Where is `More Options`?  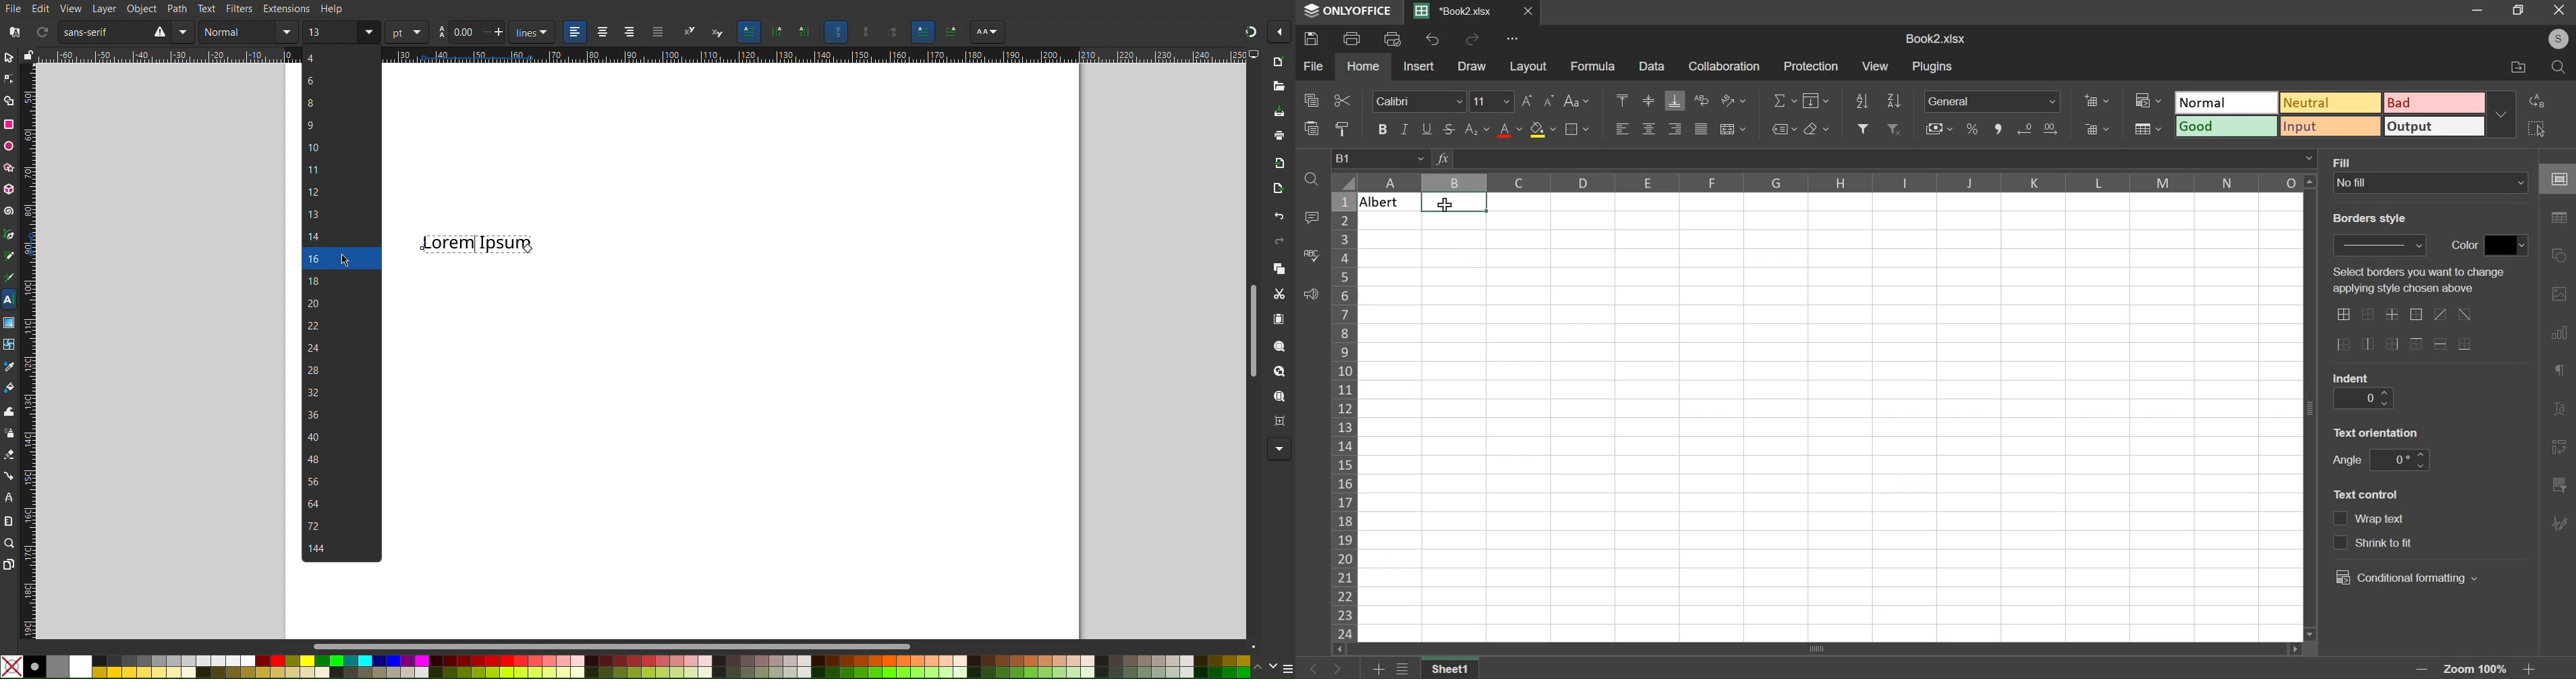 More Options is located at coordinates (1279, 450).